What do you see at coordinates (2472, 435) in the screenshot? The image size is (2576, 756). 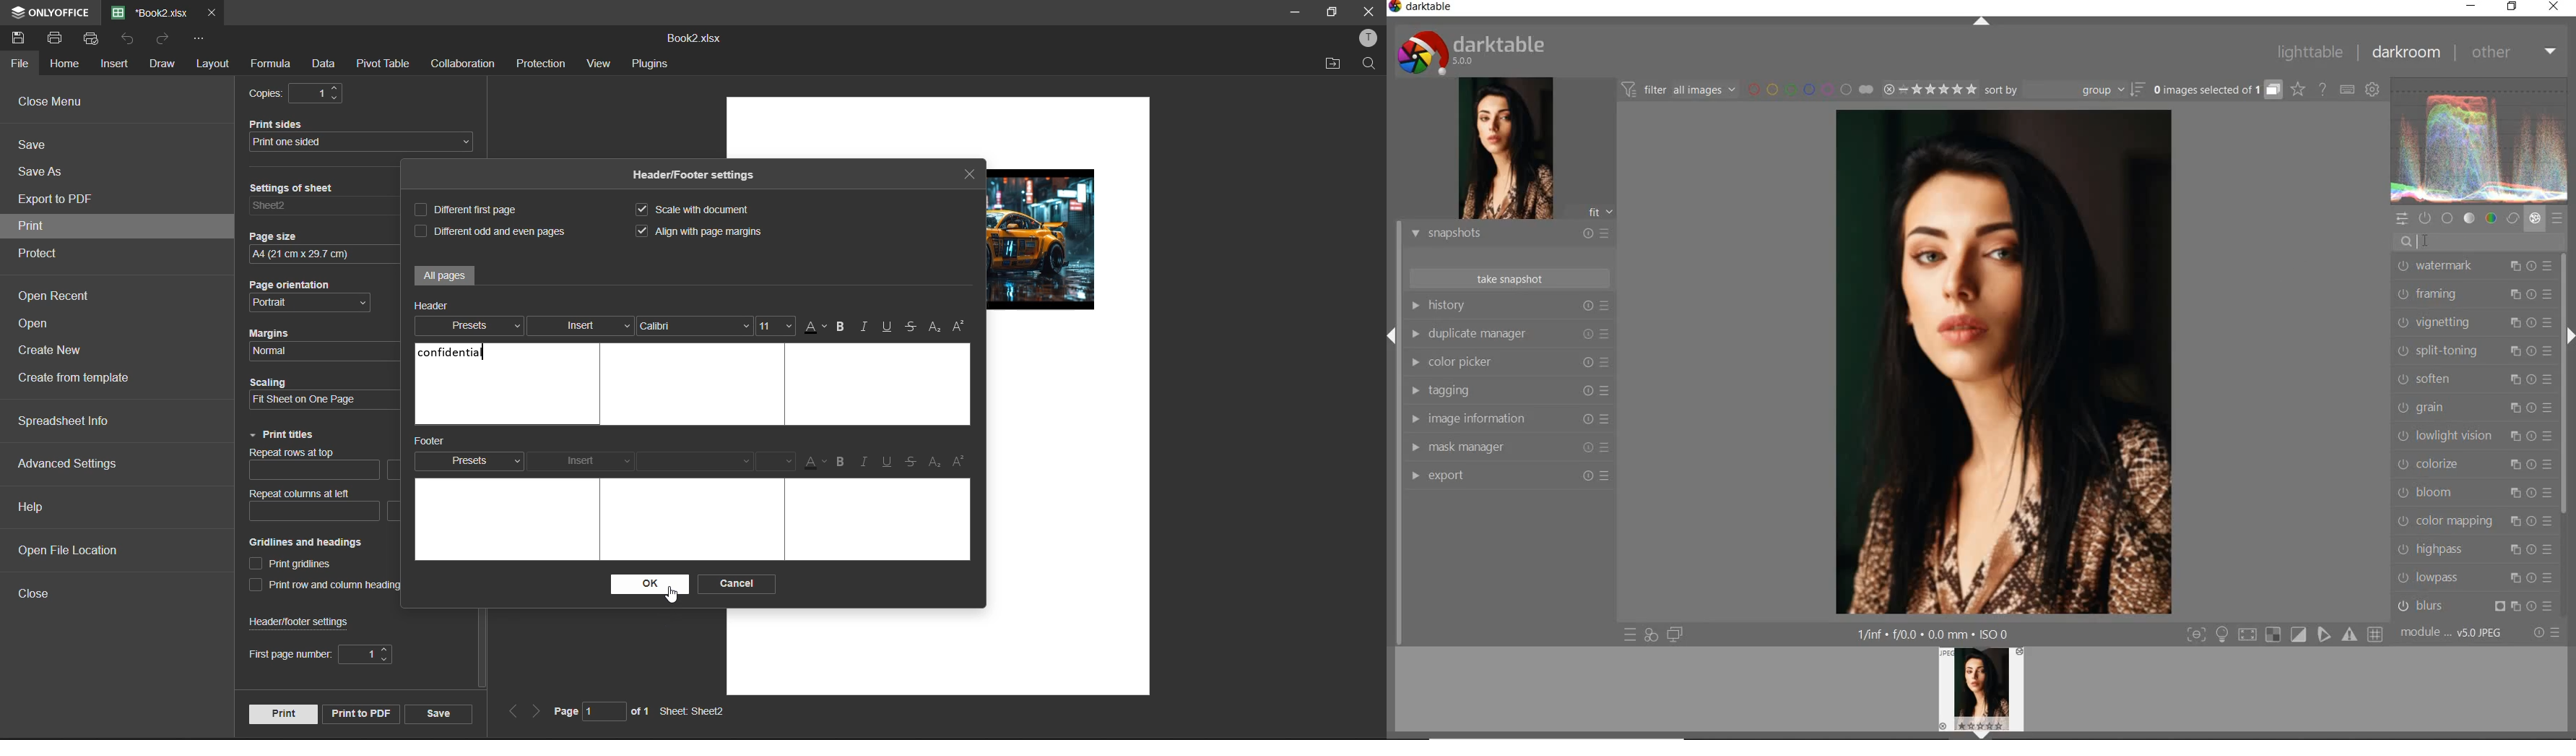 I see `lowlight vision` at bounding box center [2472, 435].